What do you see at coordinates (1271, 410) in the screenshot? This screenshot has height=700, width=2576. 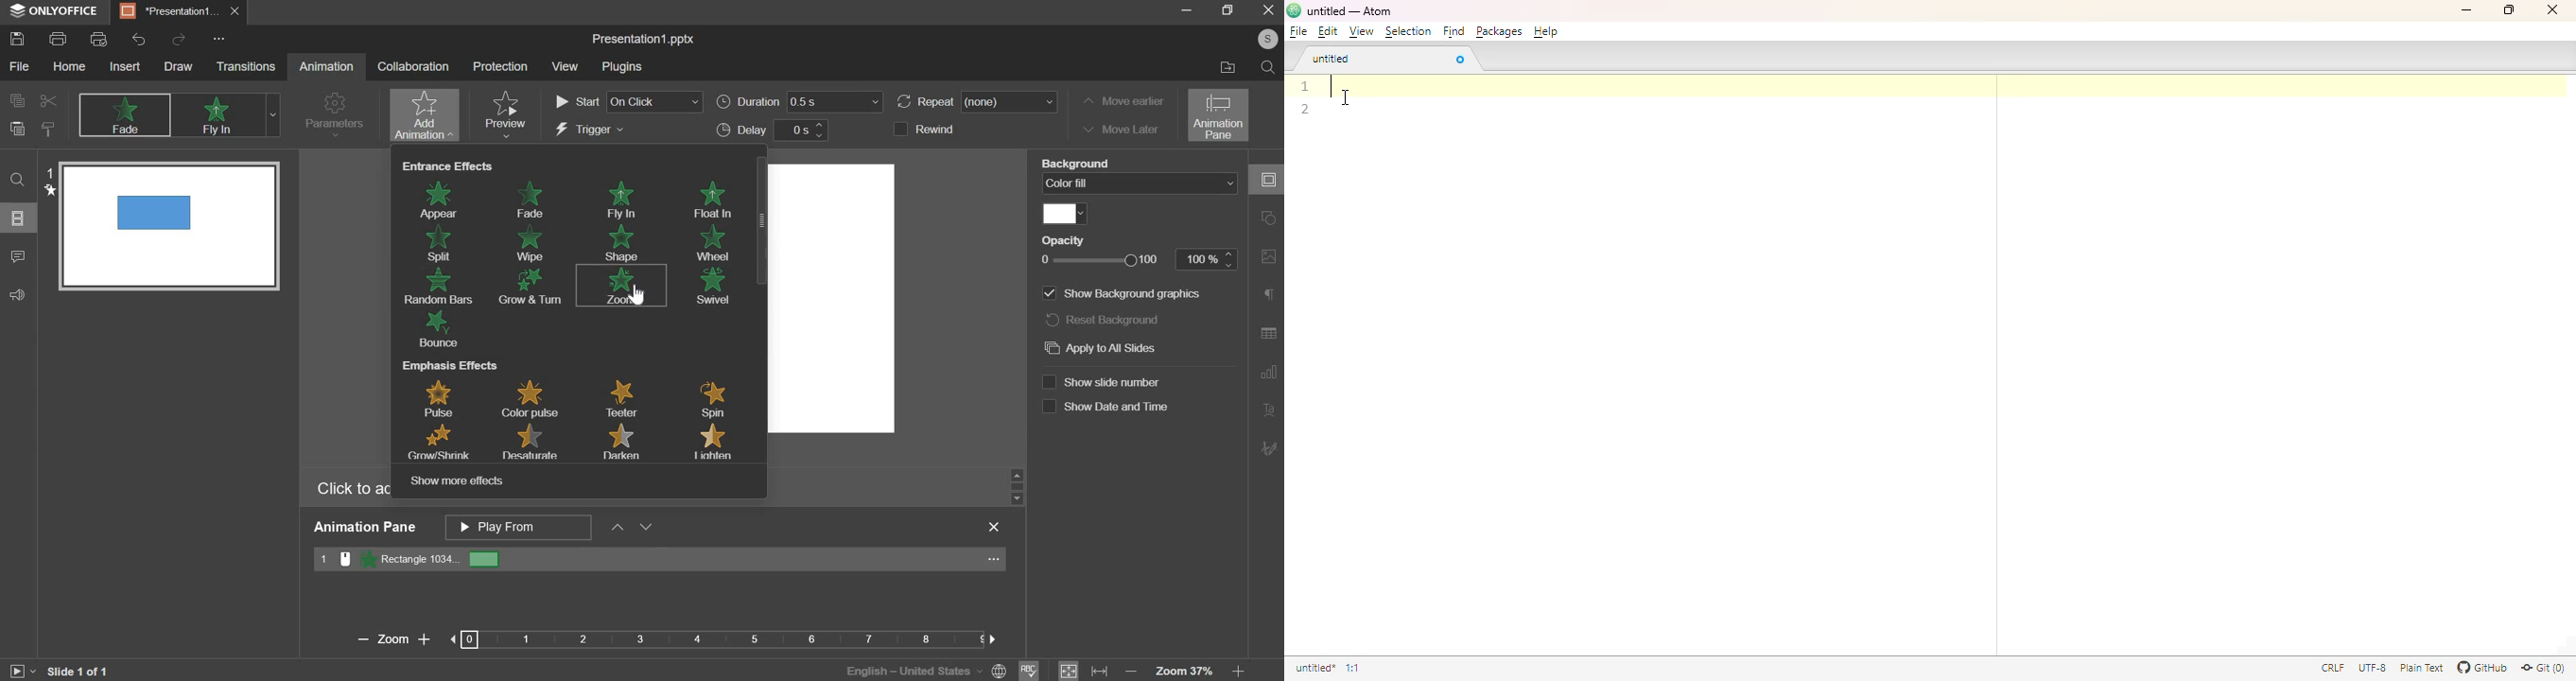 I see `Insert Audio/Video` at bounding box center [1271, 410].